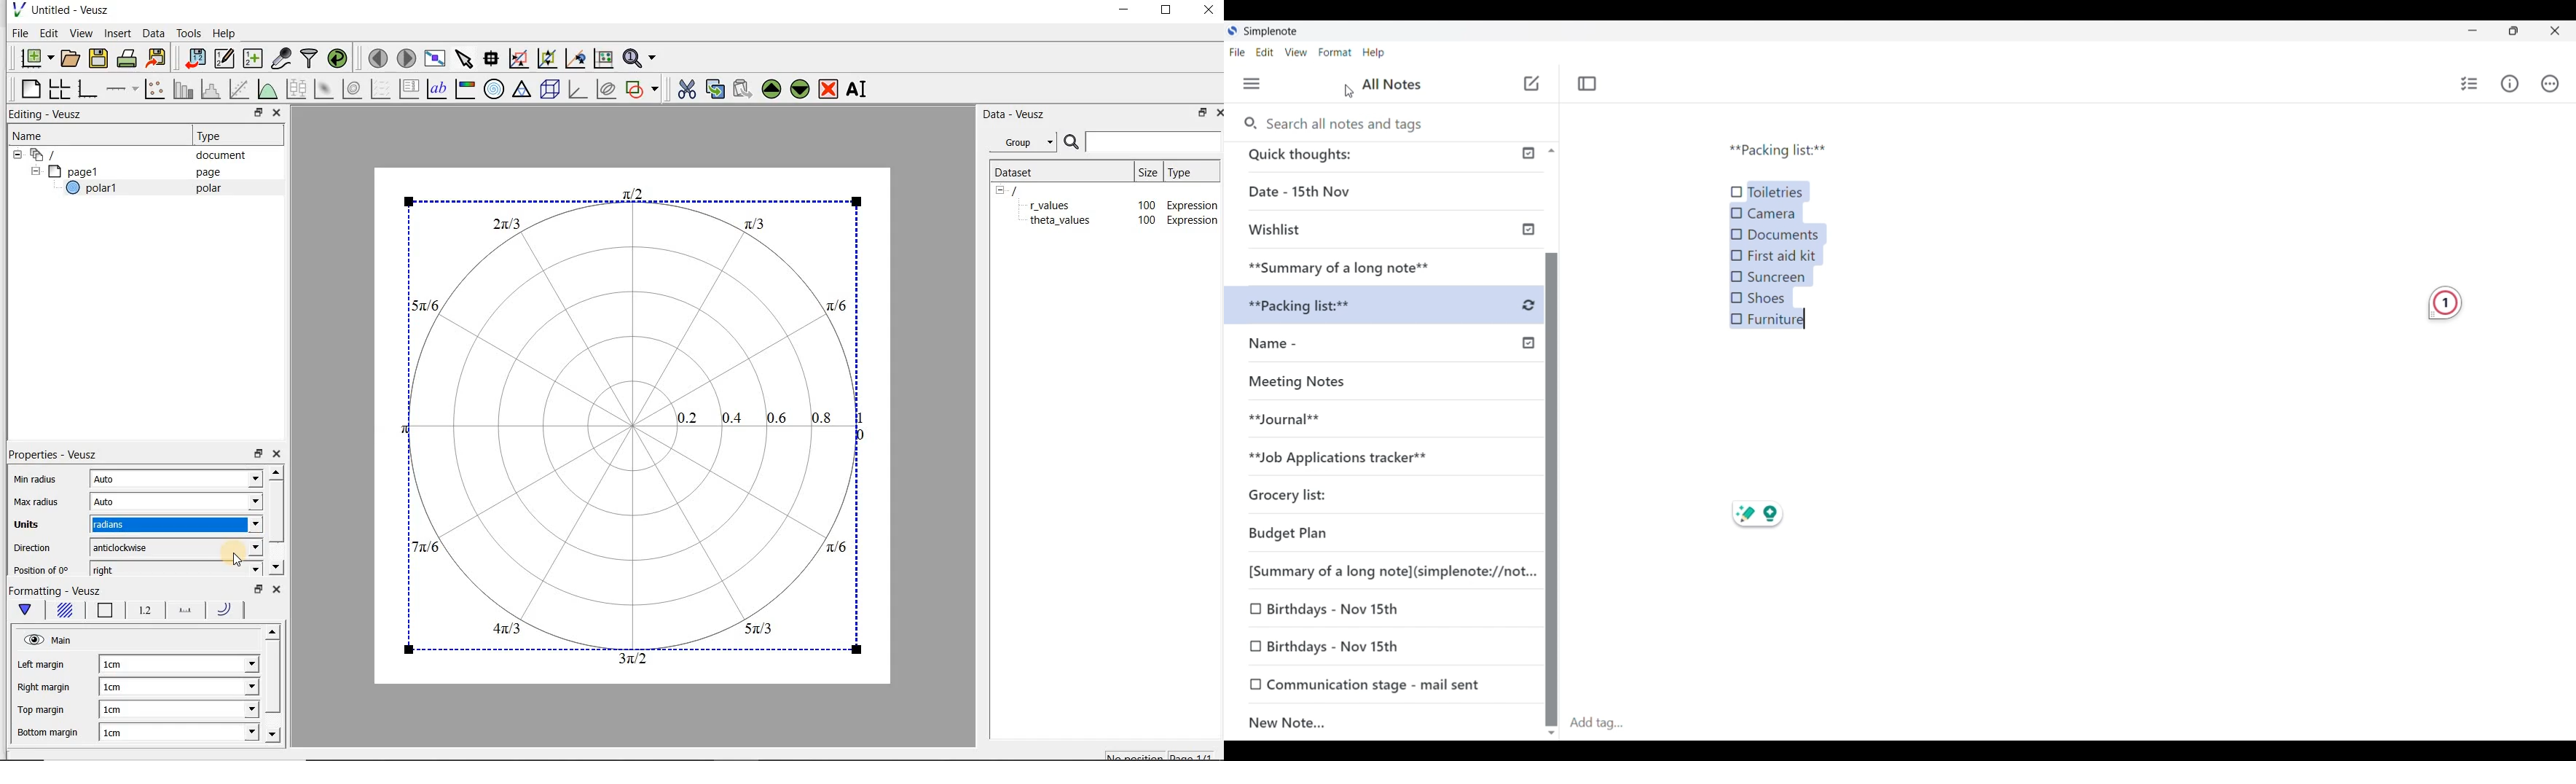 Image resolution: width=2576 pixels, height=784 pixels. What do you see at coordinates (1308, 385) in the screenshot?
I see `Missing Notes` at bounding box center [1308, 385].